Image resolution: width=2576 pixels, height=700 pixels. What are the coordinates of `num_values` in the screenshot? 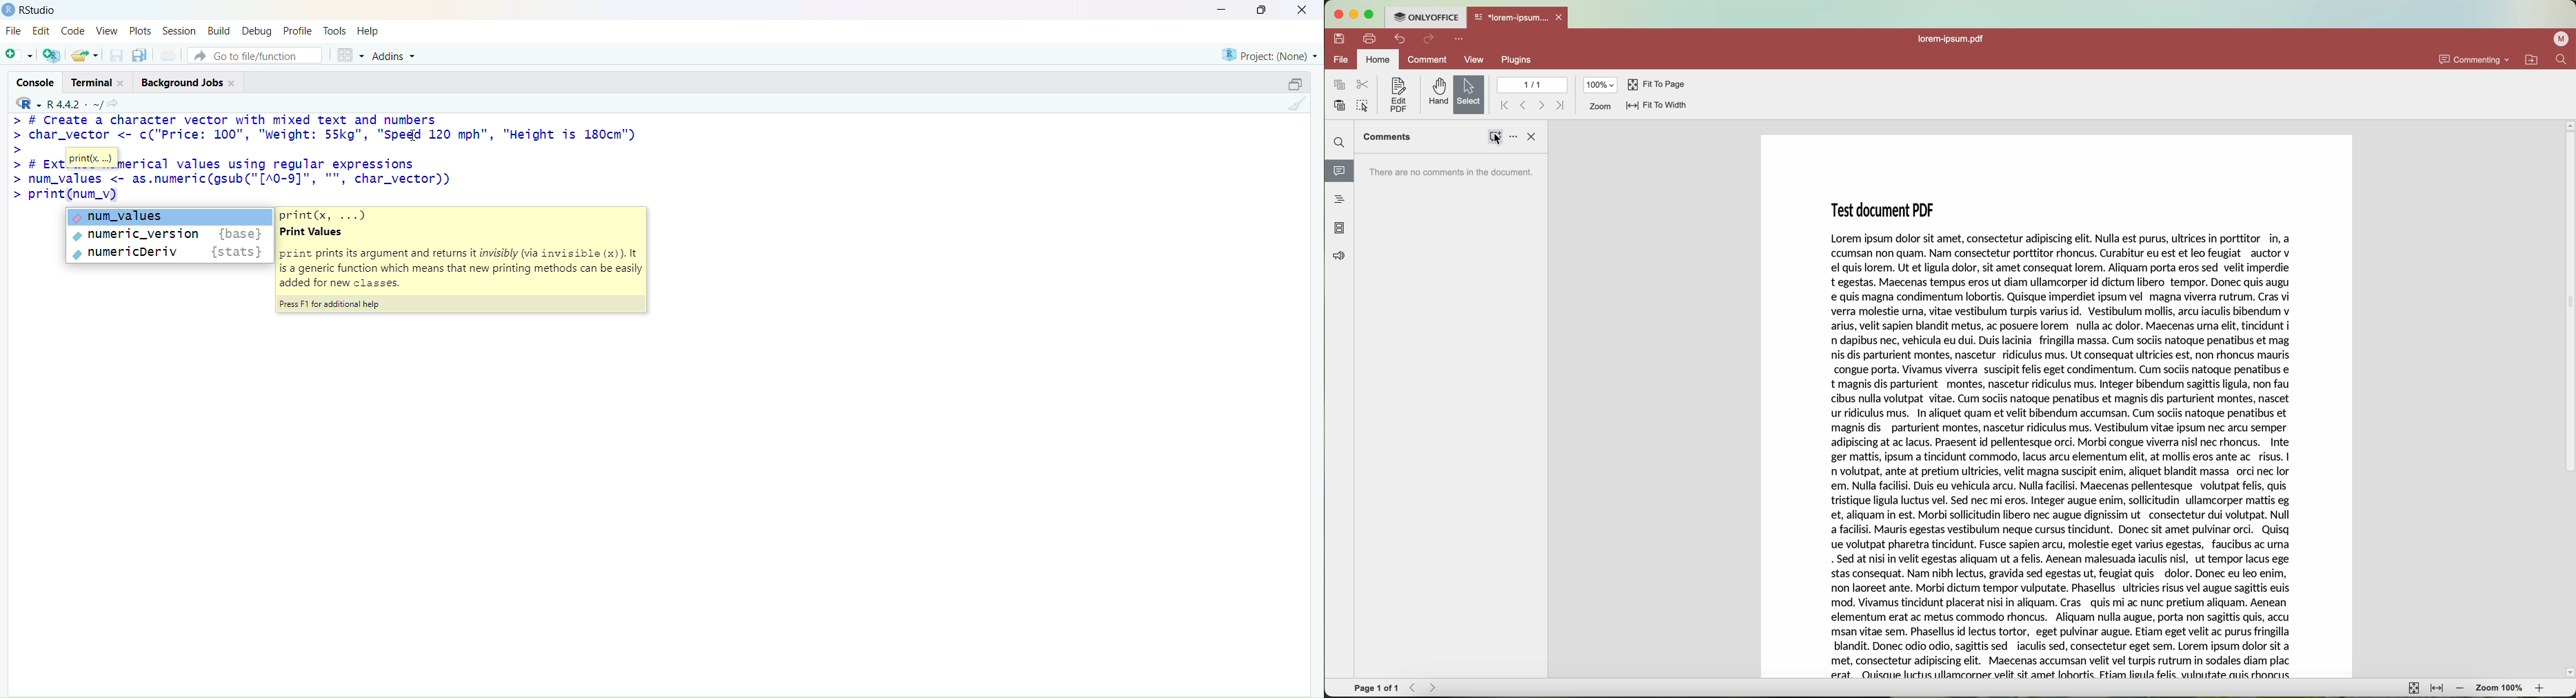 It's located at (171, 217).